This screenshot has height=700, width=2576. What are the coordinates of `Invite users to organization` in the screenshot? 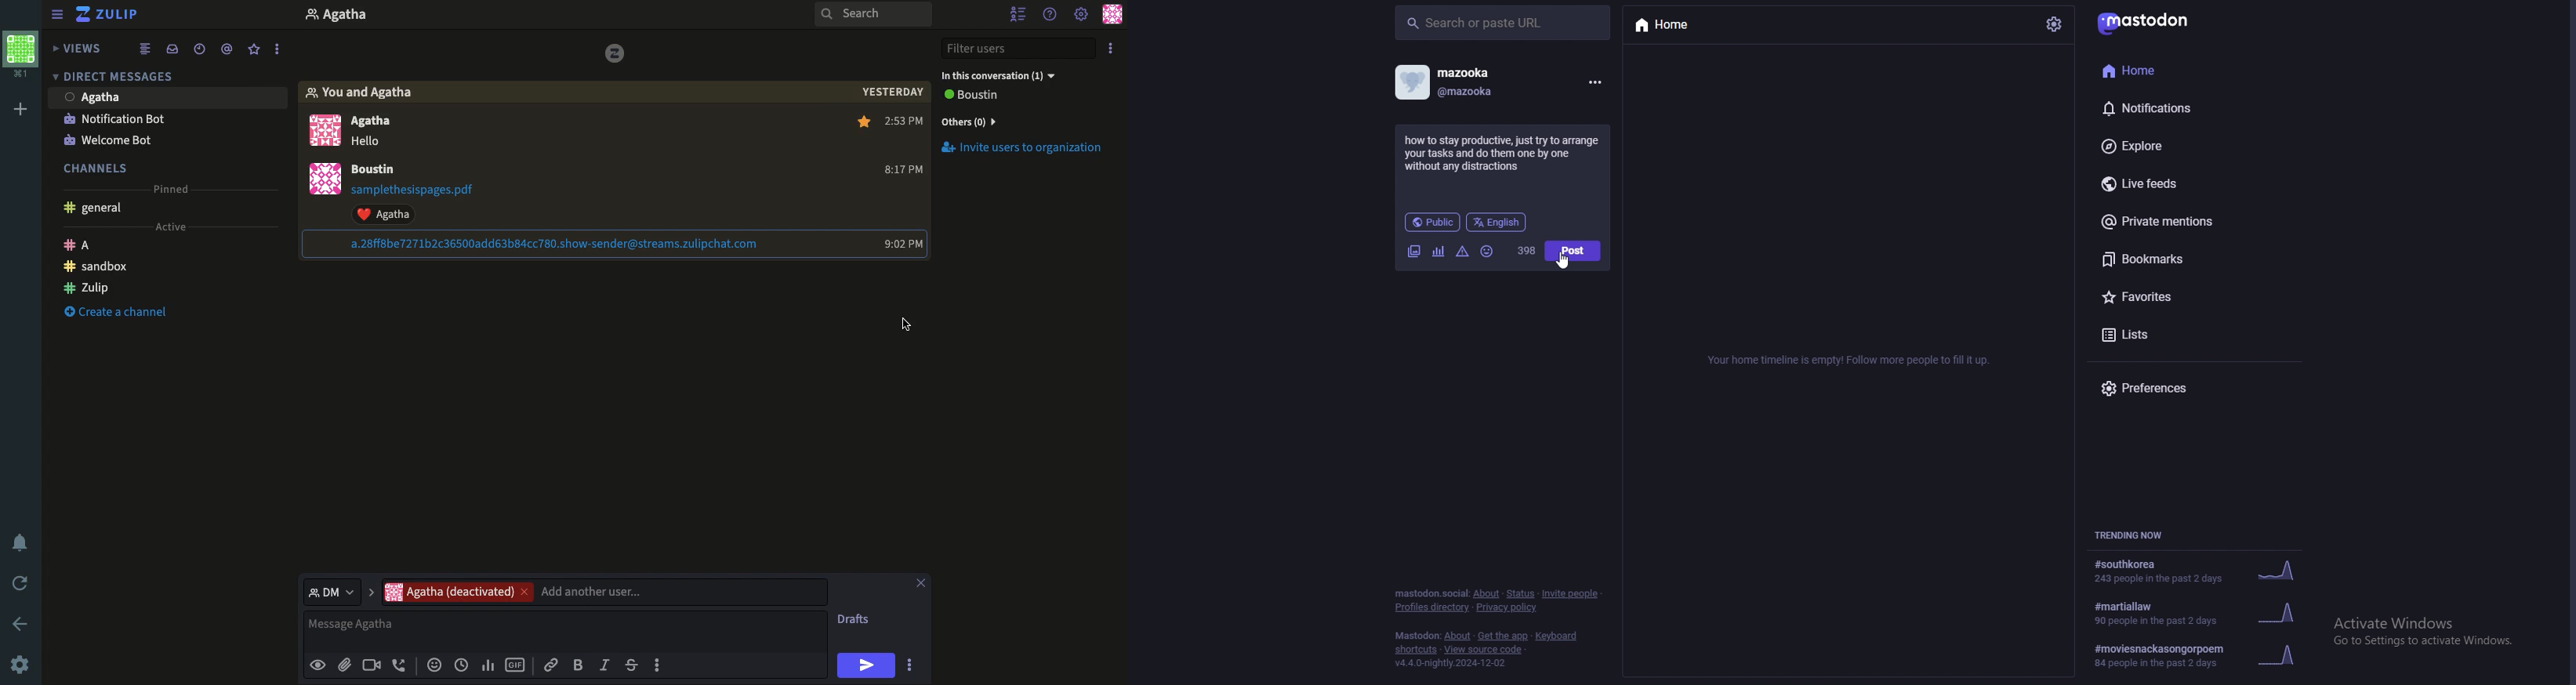 It's located at (1023, 148).